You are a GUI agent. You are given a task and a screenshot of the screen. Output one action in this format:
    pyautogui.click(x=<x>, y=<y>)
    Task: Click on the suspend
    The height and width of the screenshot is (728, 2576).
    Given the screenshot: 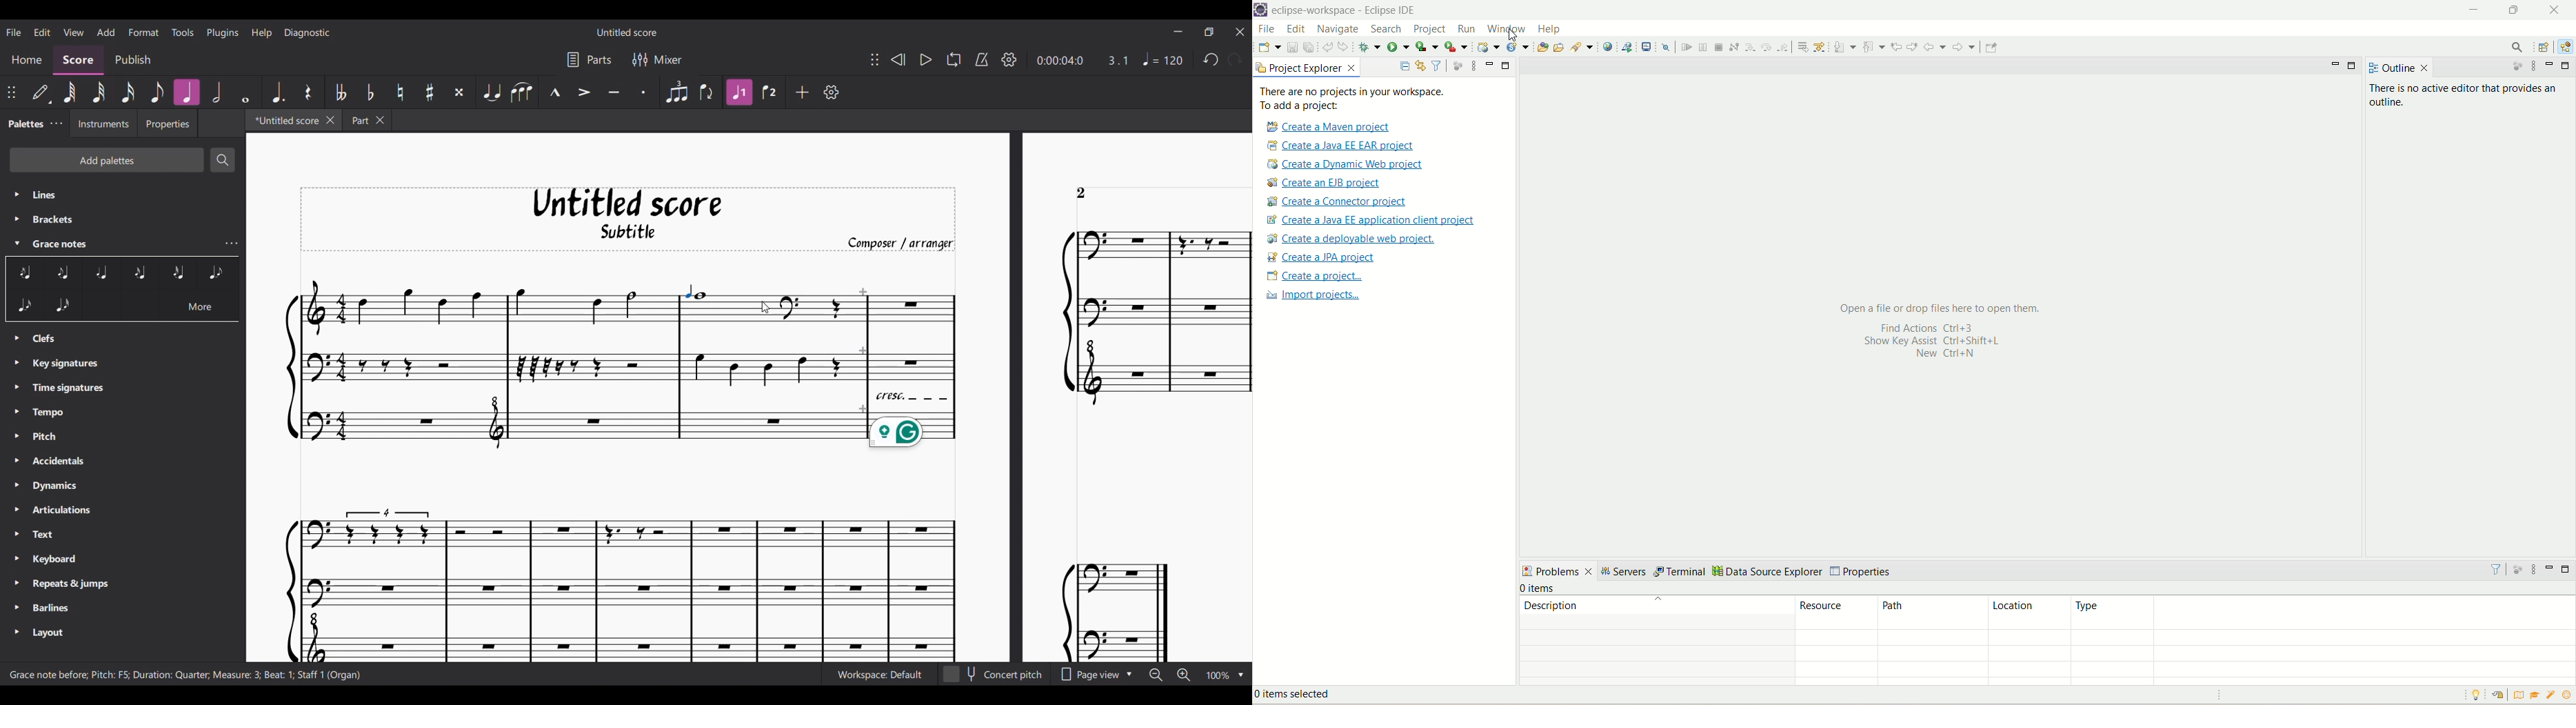 What is the action you would take?
    pyautogui.click(x=1702, y=46)
    